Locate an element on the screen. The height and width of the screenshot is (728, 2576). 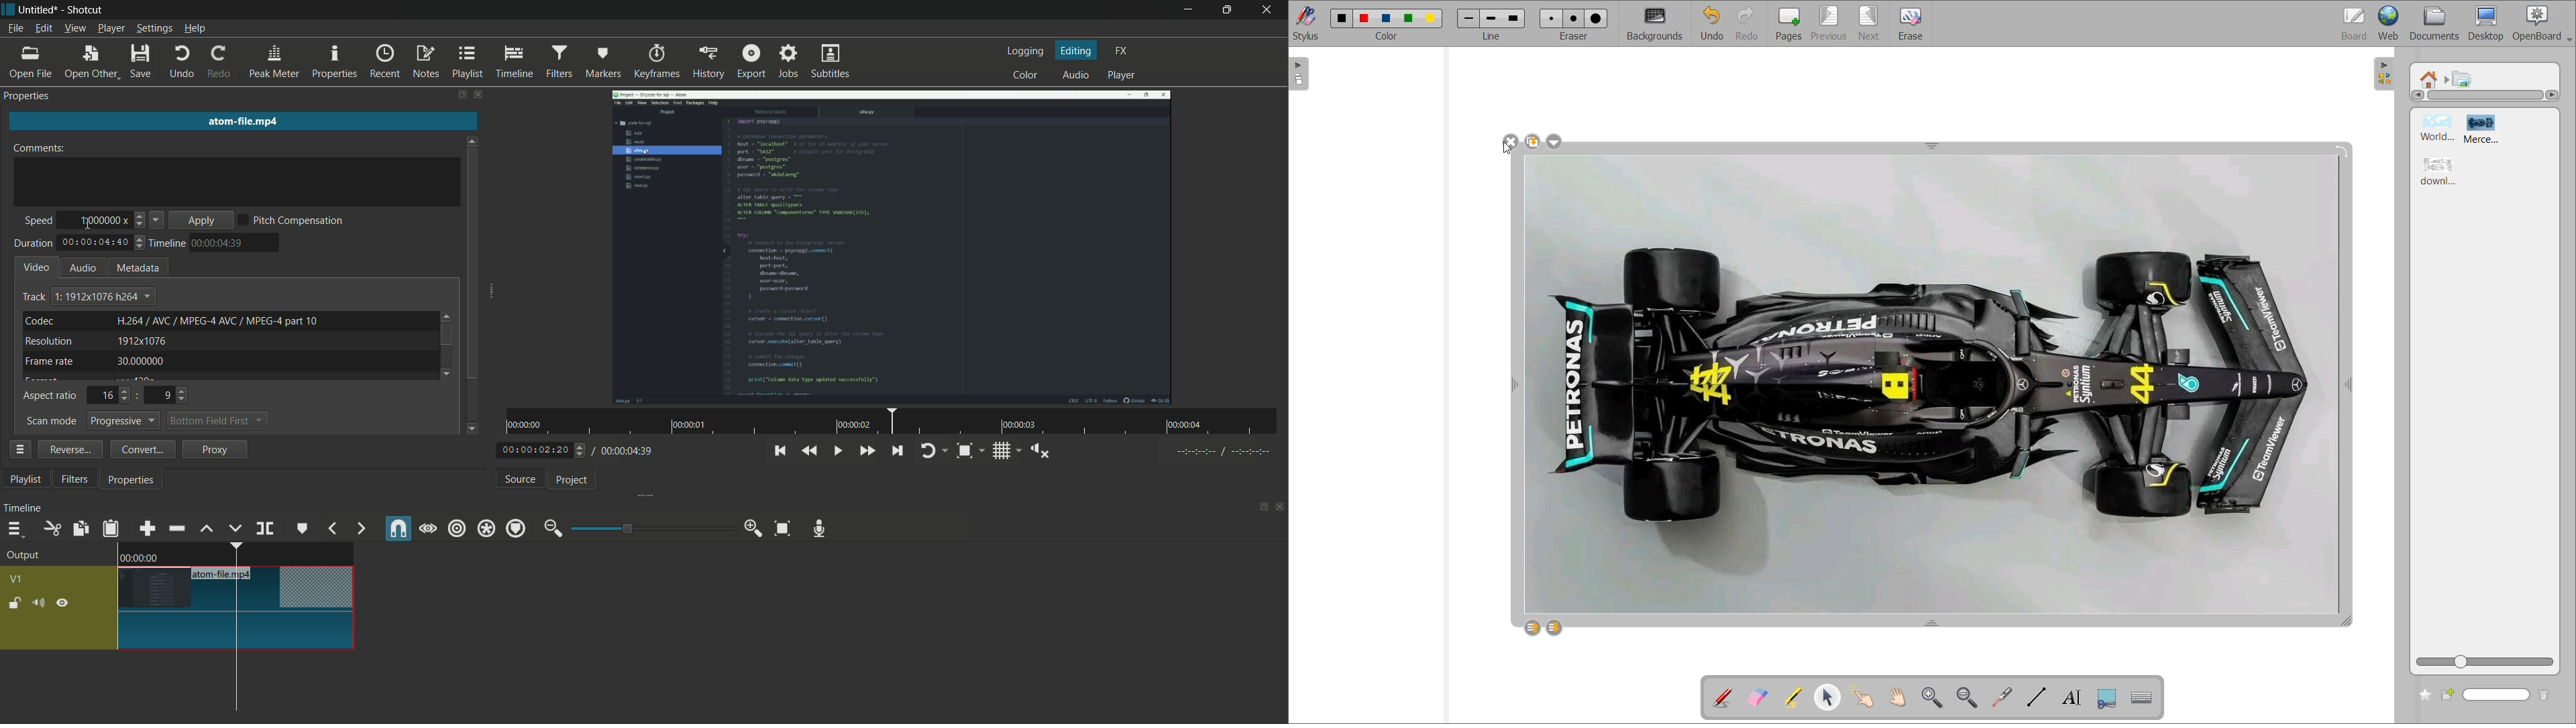
track is located at coordinates (34, 298).